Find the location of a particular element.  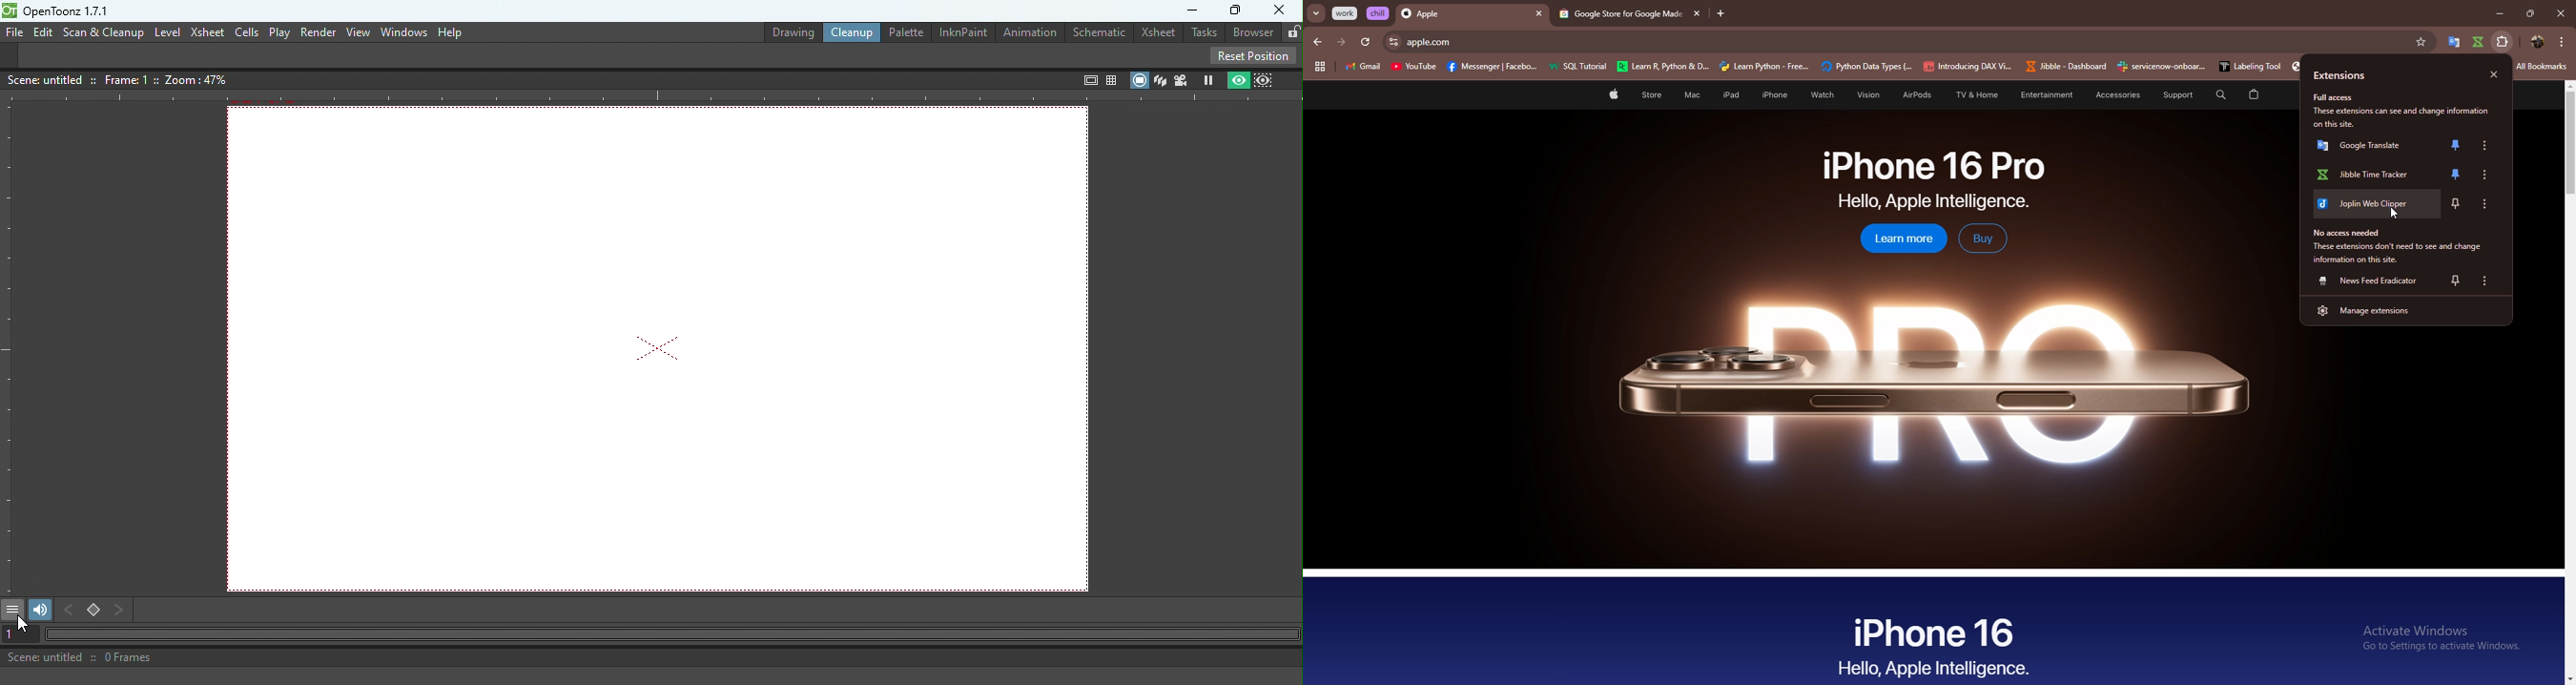

Window is located at coordinates (402, 32).